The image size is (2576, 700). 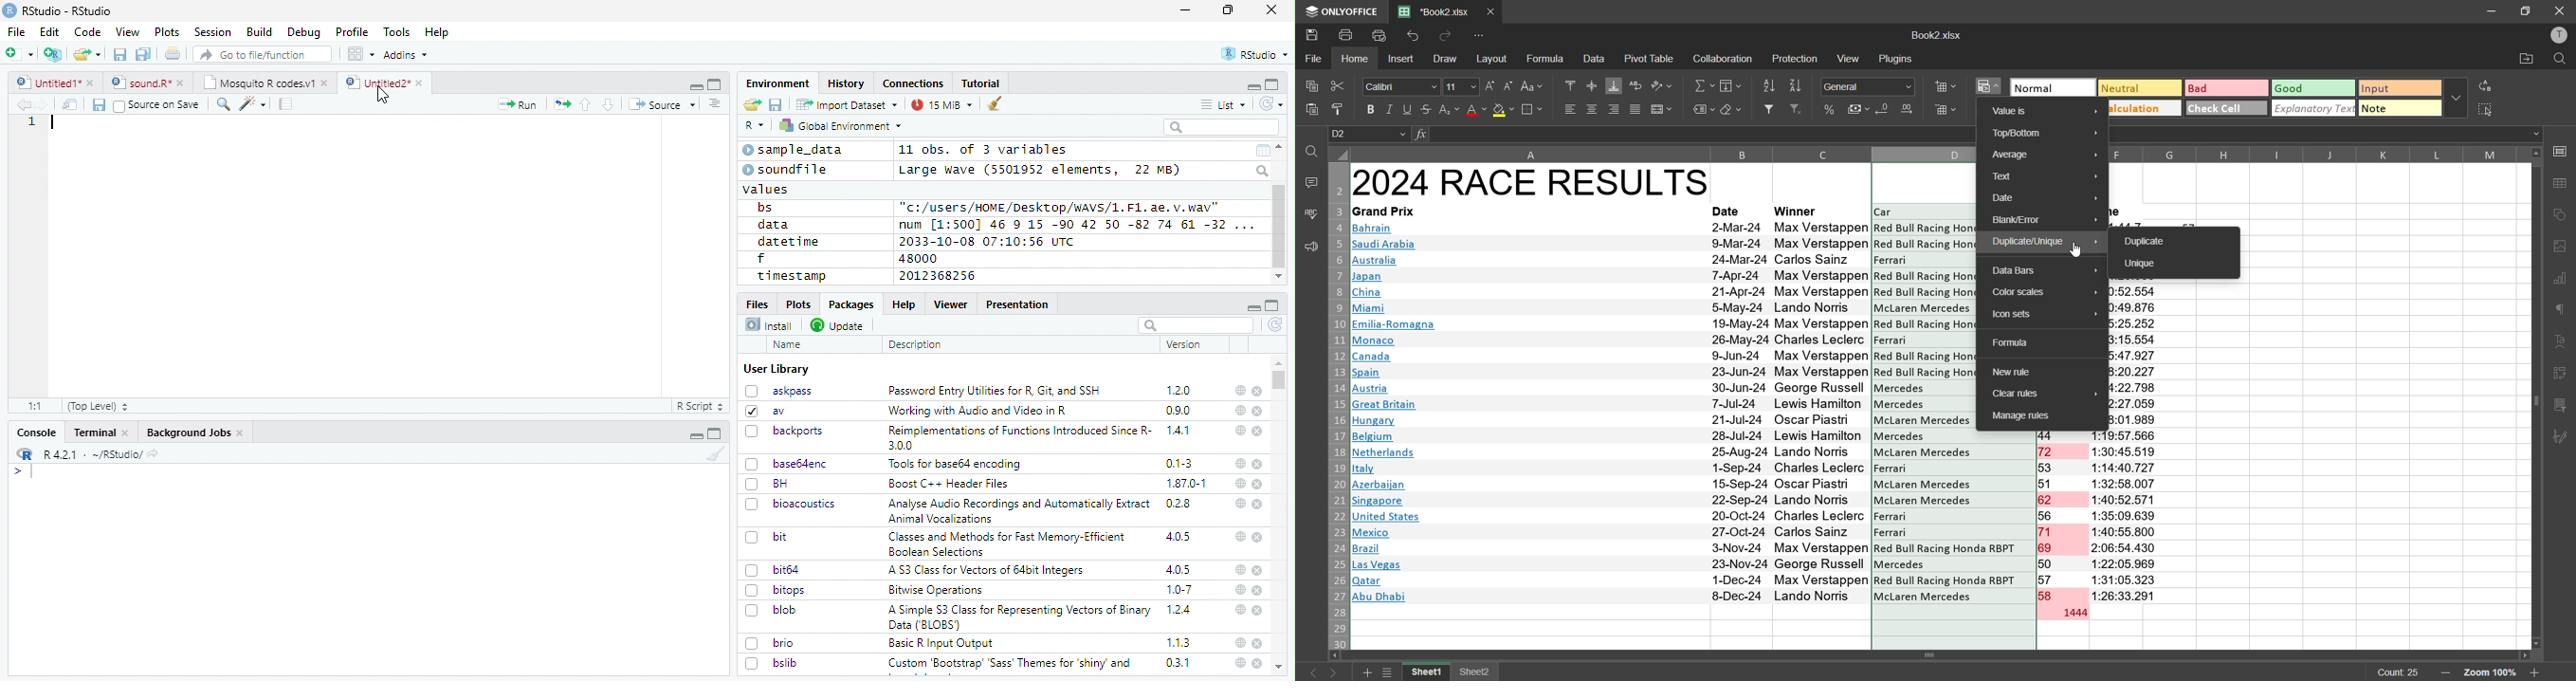 What do you see at coordinates (1224, 105) in the screenshot?
I see `List` at bounding box center [1224, 105].